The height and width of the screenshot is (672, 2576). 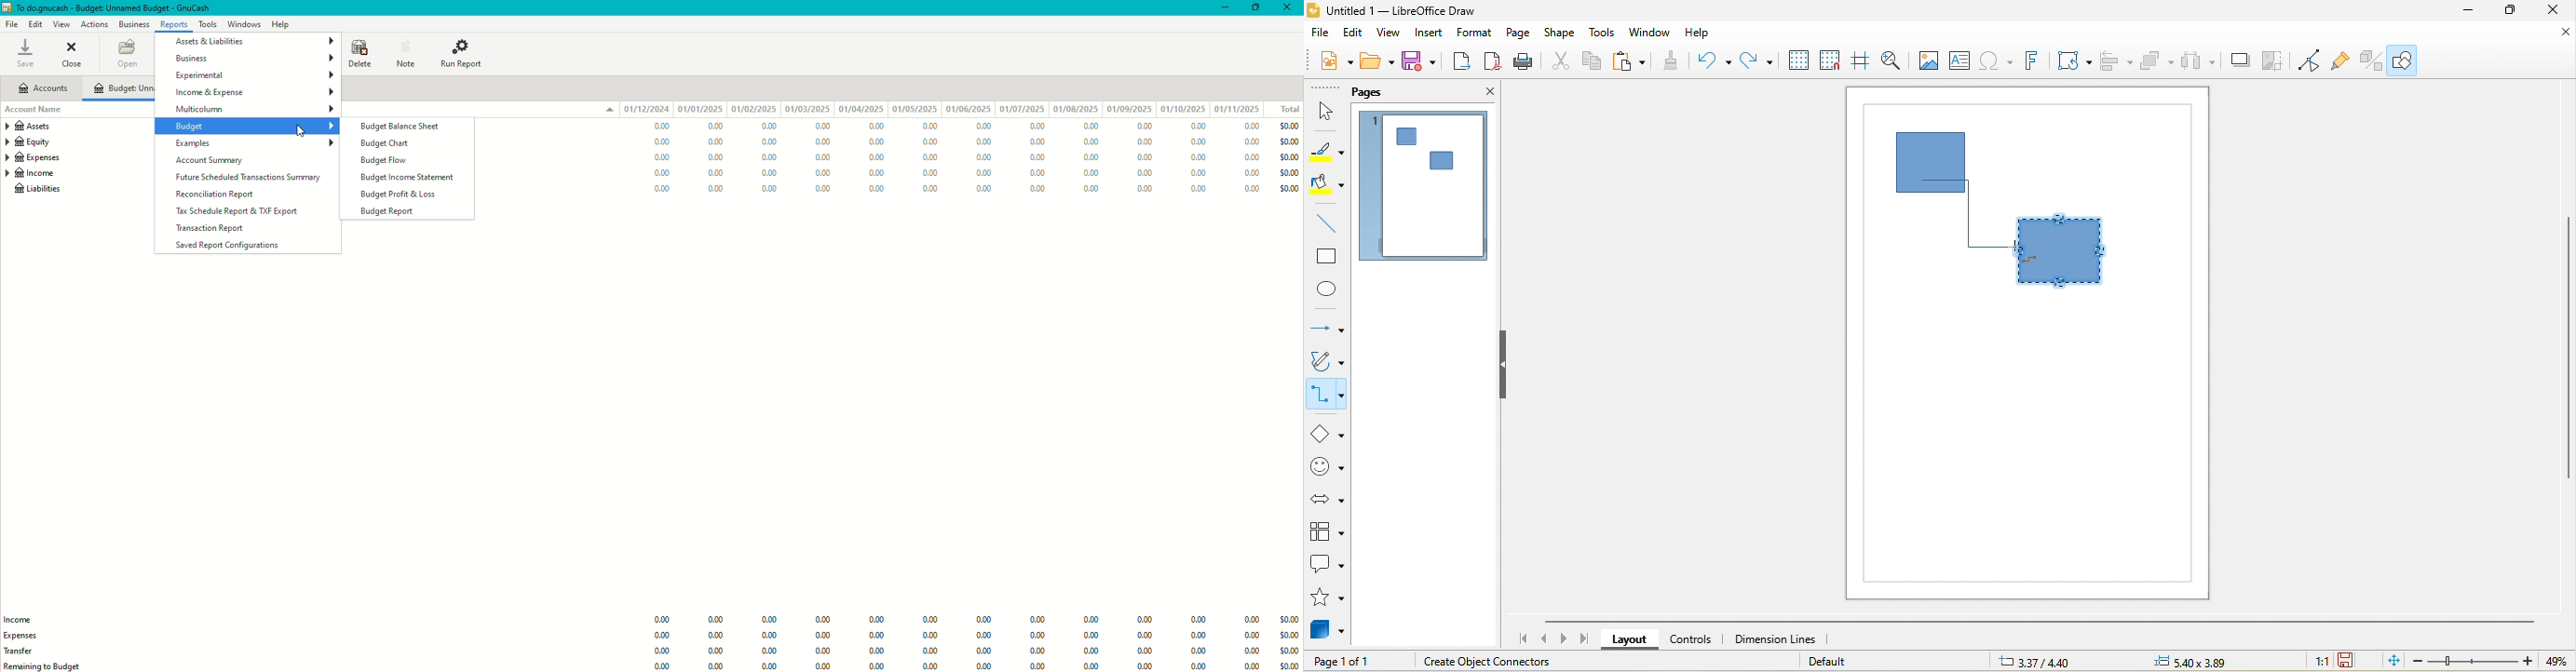 I want to click on 0.00, so click(x=659, y=172).